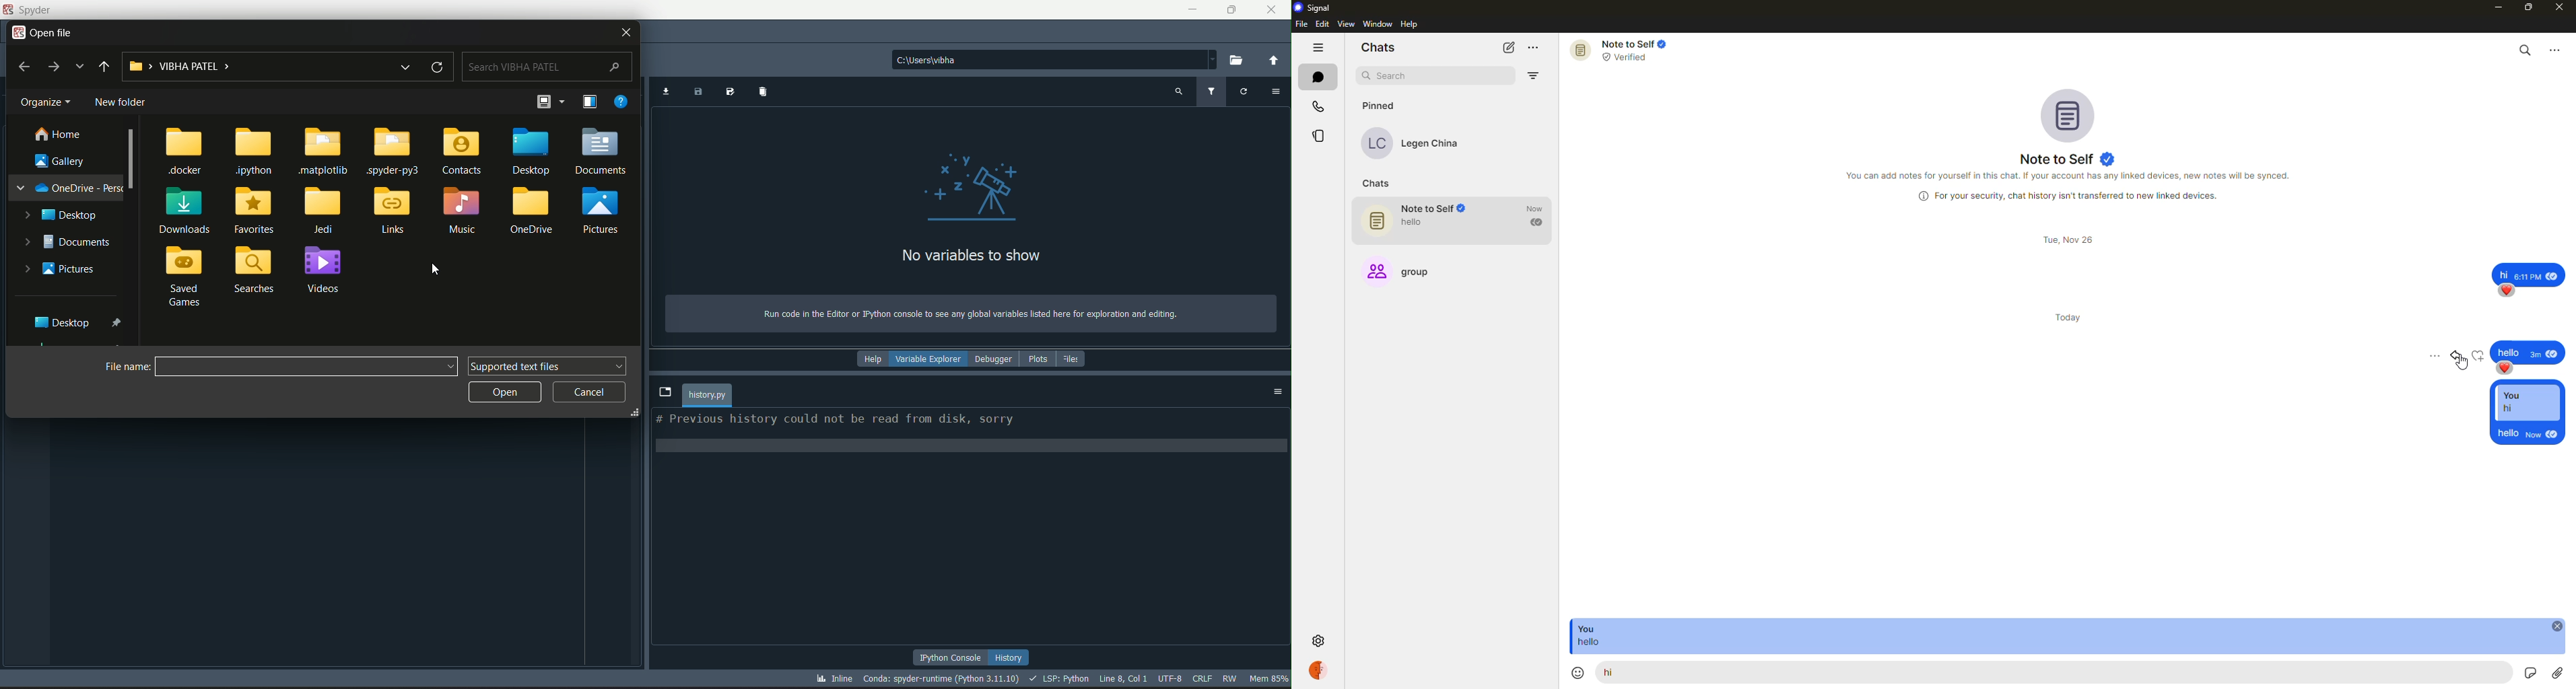 Image resolution: width=2576 pixels, height=700 pixels. What do you see at coordinates (1274, 93) in the screenshot?
I see `options` at bounding box center [1274, 93].